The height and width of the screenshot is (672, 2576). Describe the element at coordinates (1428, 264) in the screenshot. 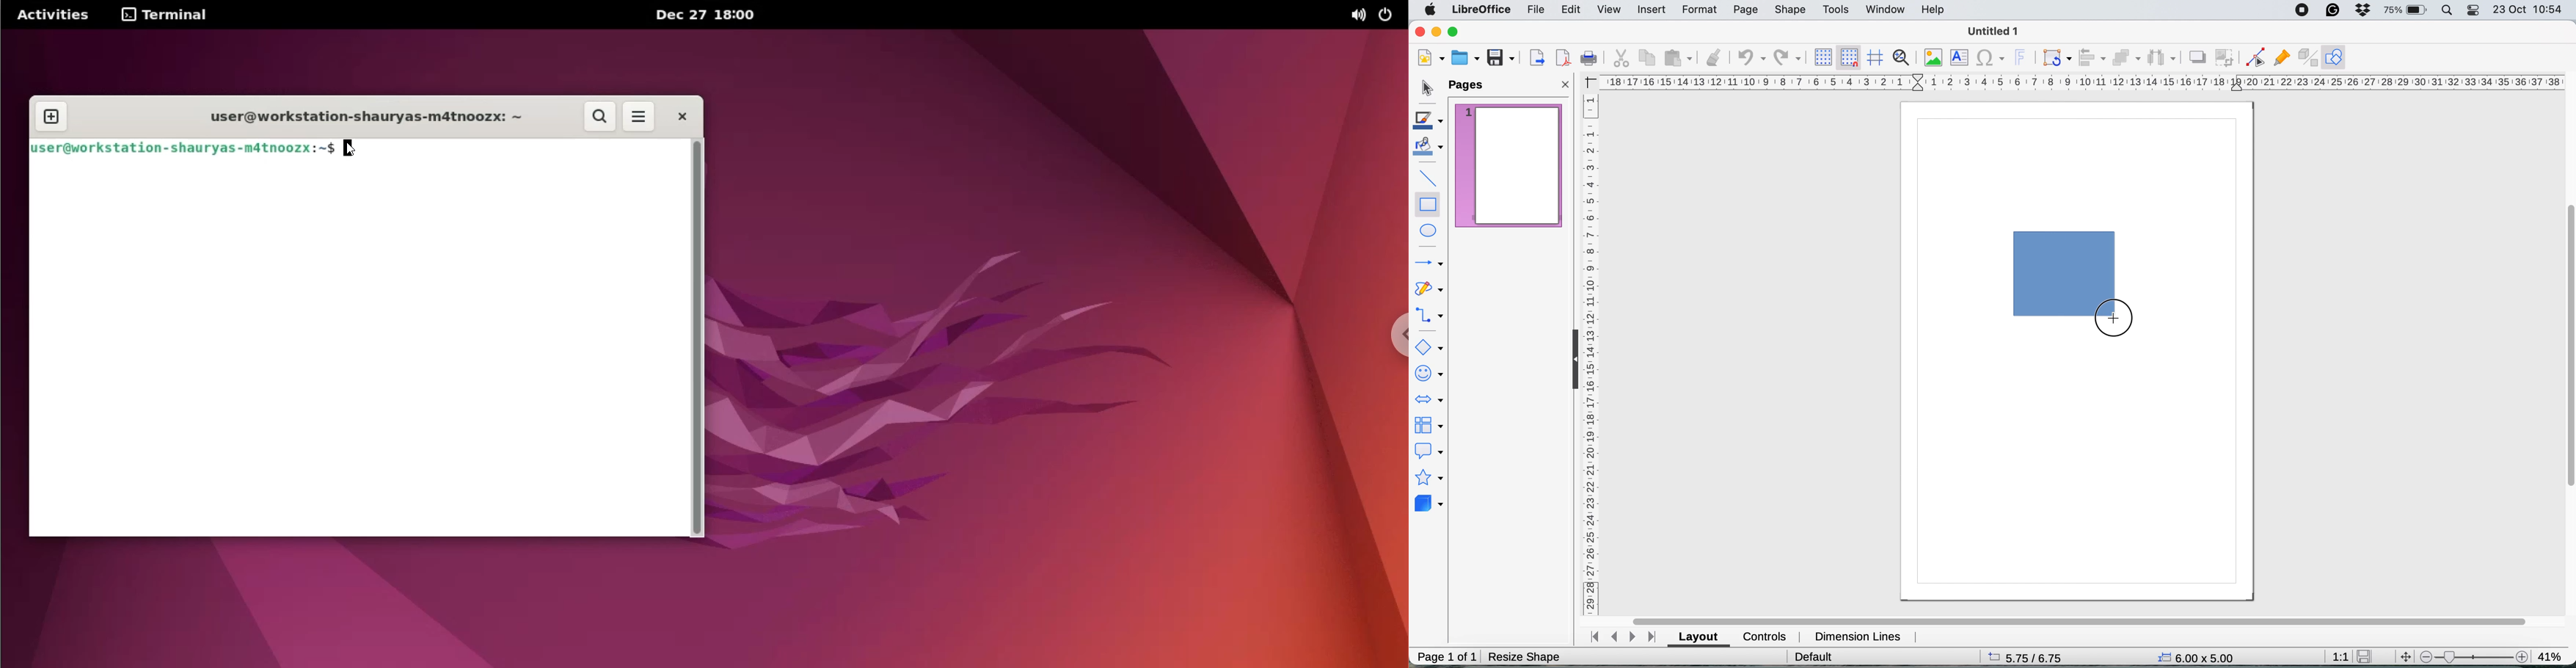

I see `lines and arrows` at that location.